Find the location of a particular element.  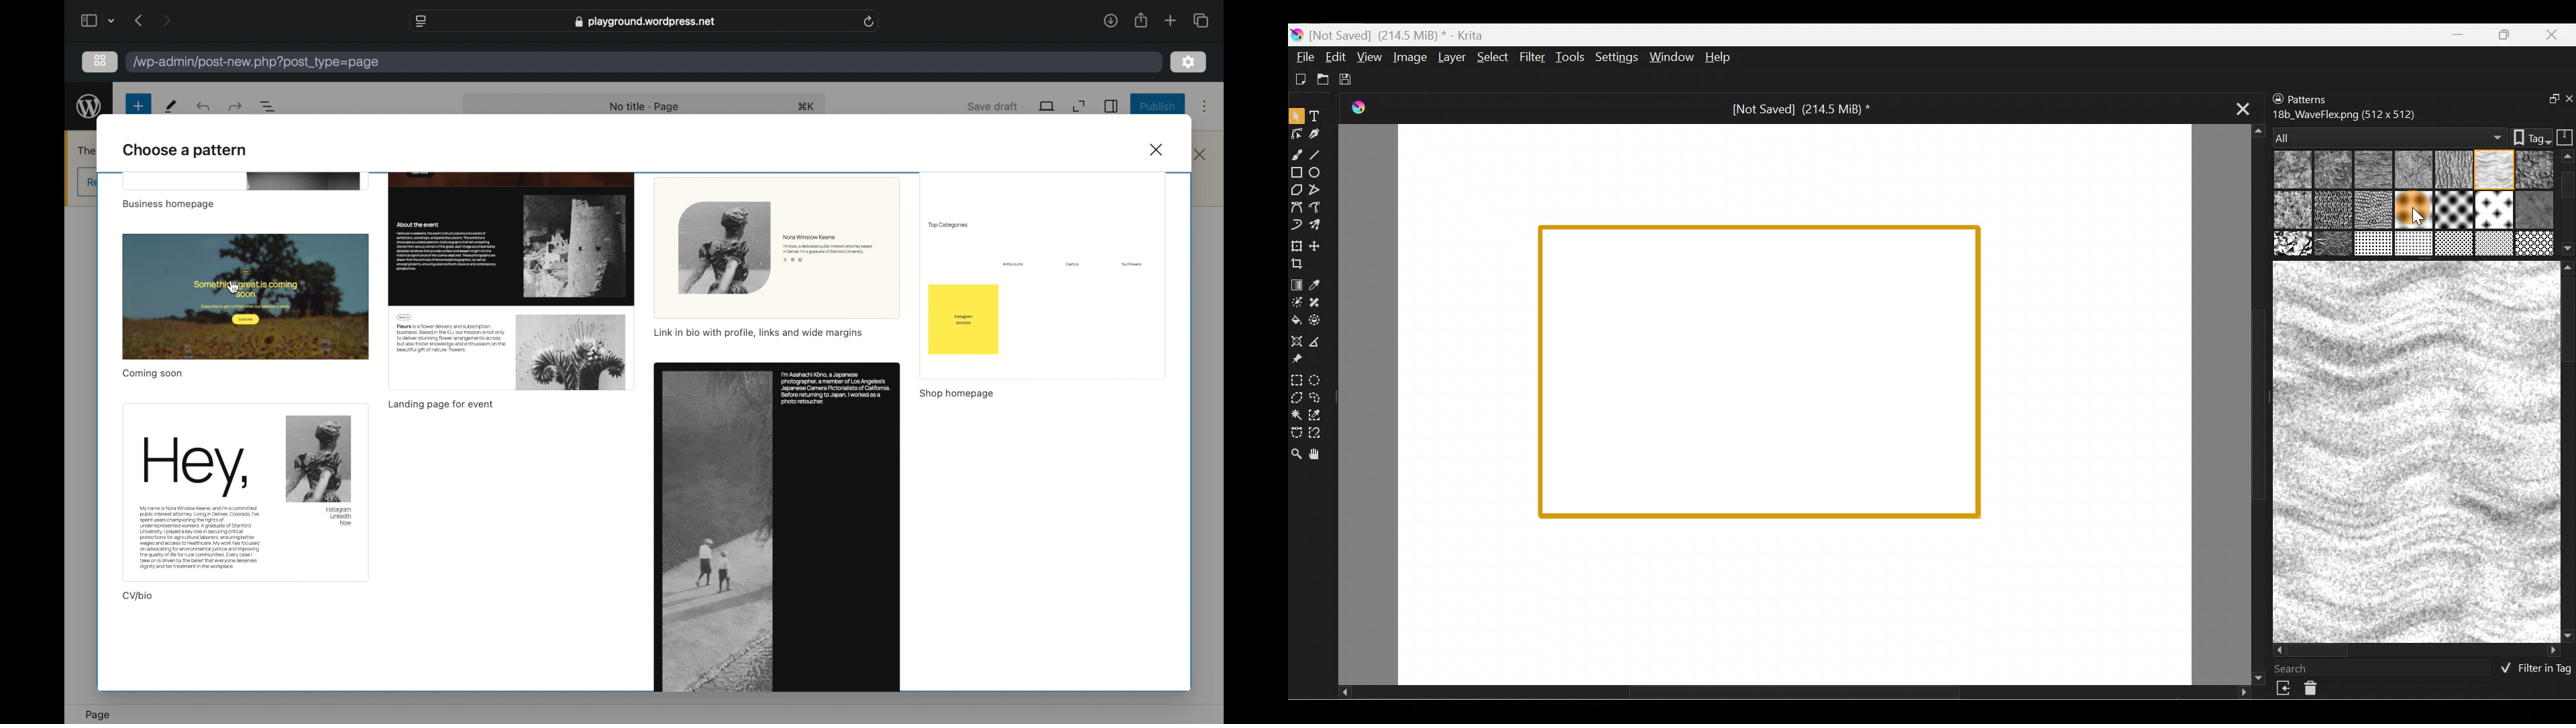

sidebar is located at coordinates (88, 20).